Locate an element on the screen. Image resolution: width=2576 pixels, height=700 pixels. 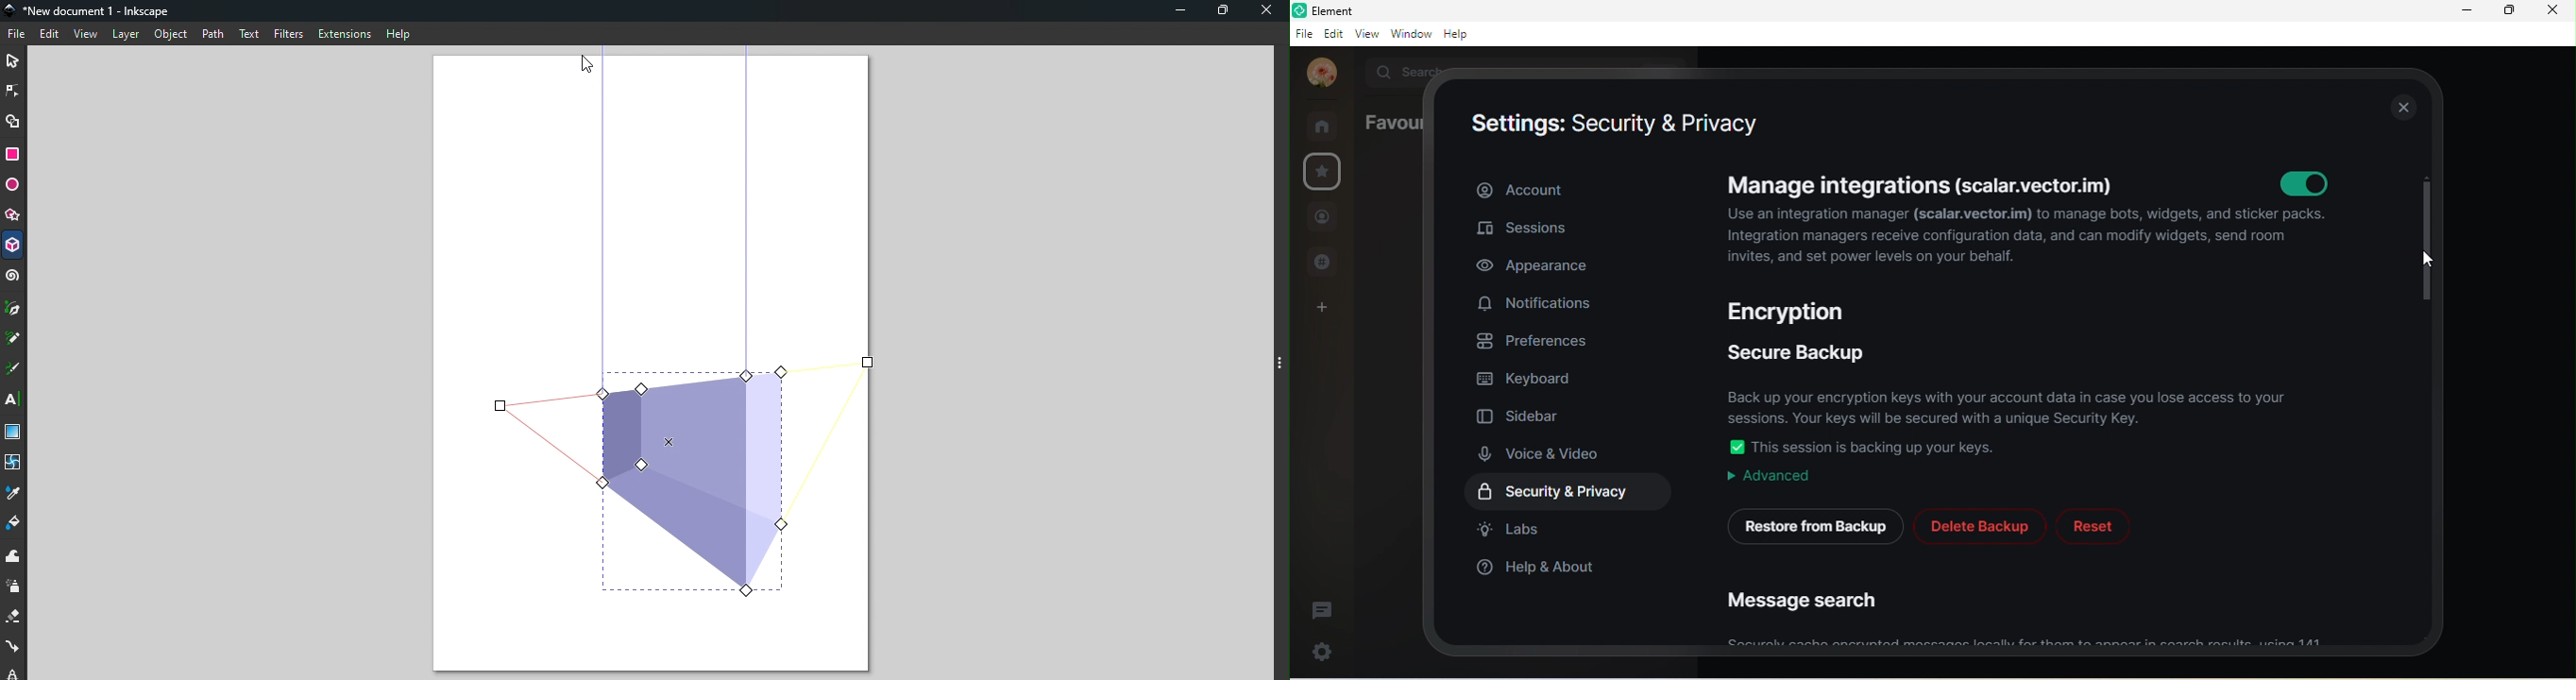
Pen tool is located at coordinates (15, 310).